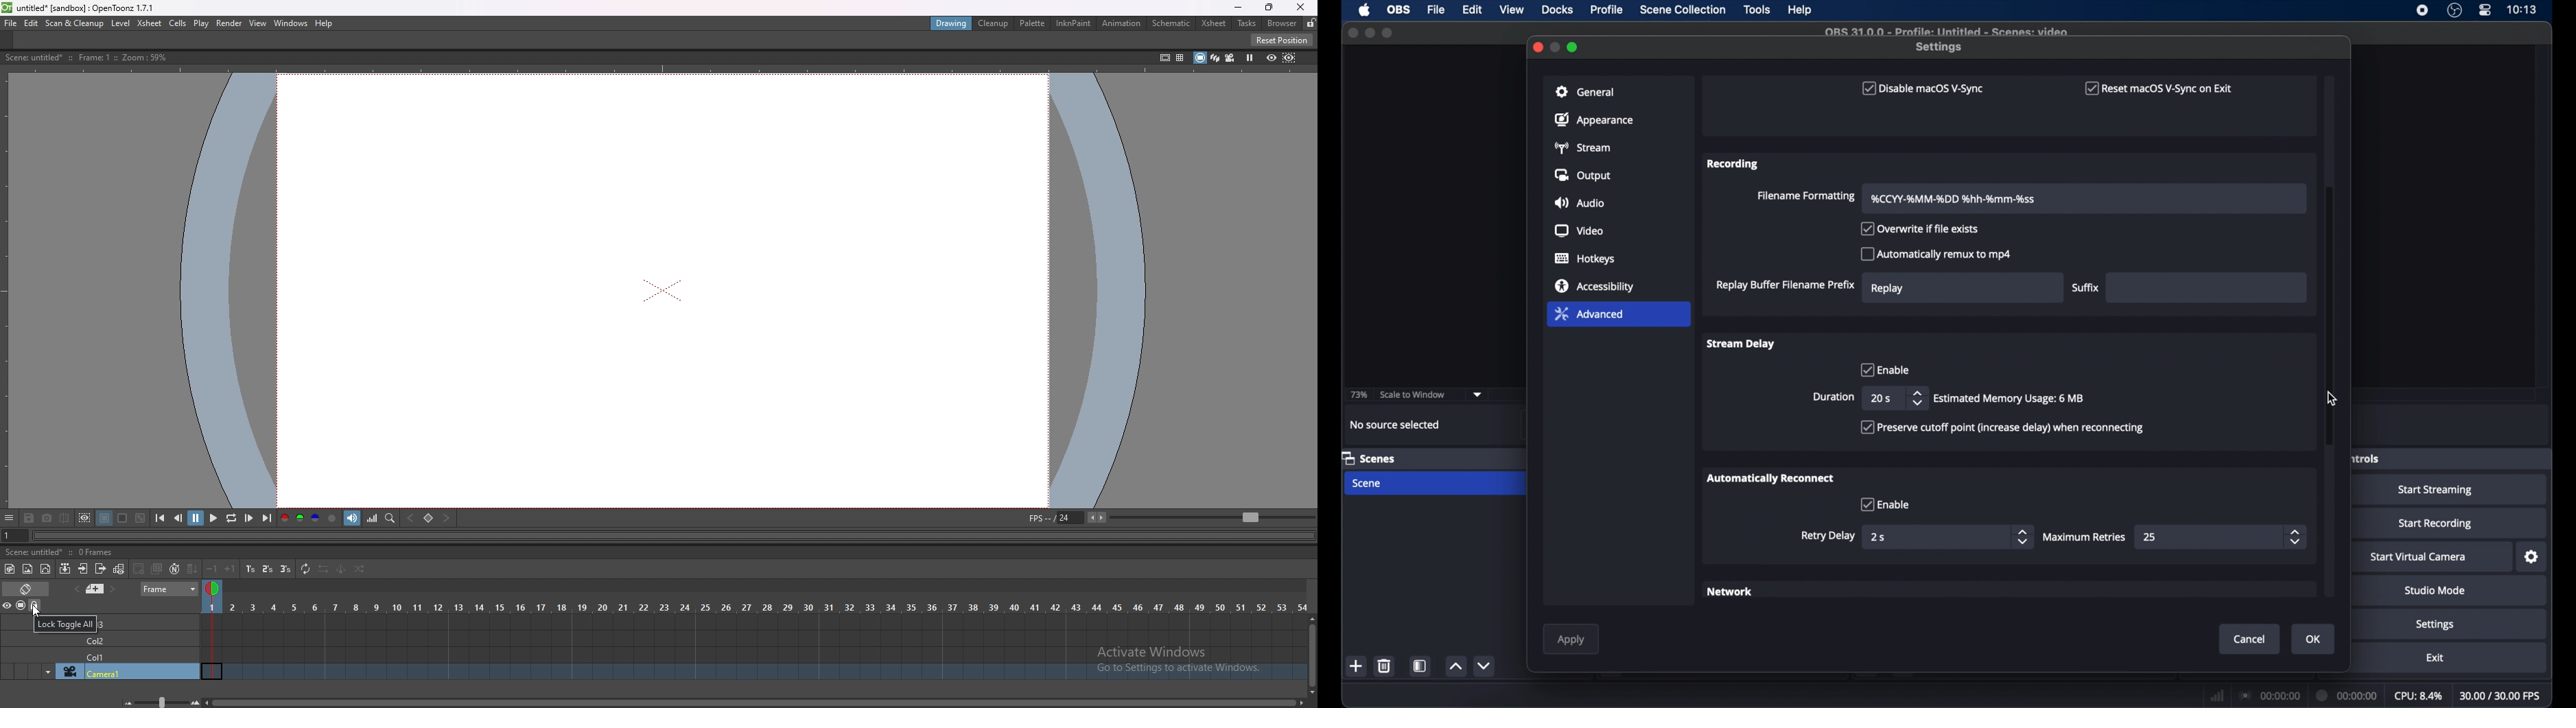  What do you see at coordinates (178, 24) in the screenshot?
I see `cells` at bounding box center [178, 24].